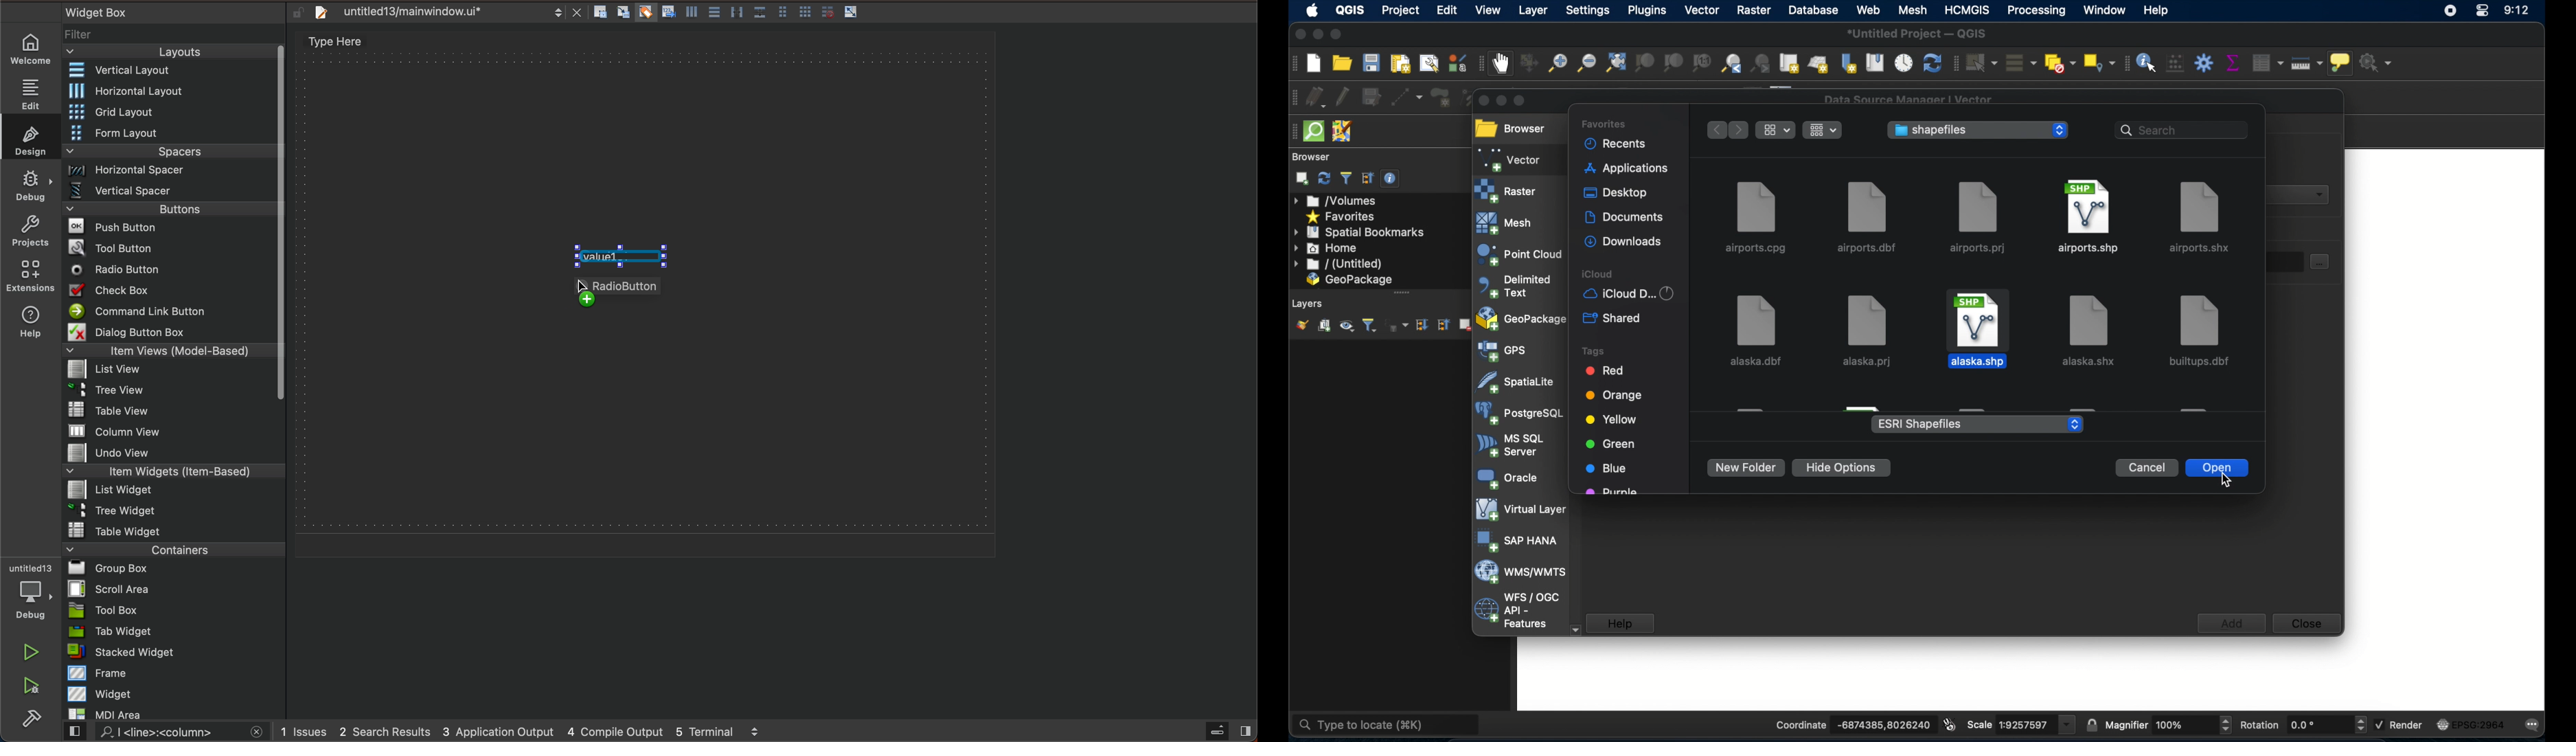 The height and width of the screenshot is (756, 2576). Describe the element at coordinates (175, 511) in the screenshot. I see `tree widget` at that location.